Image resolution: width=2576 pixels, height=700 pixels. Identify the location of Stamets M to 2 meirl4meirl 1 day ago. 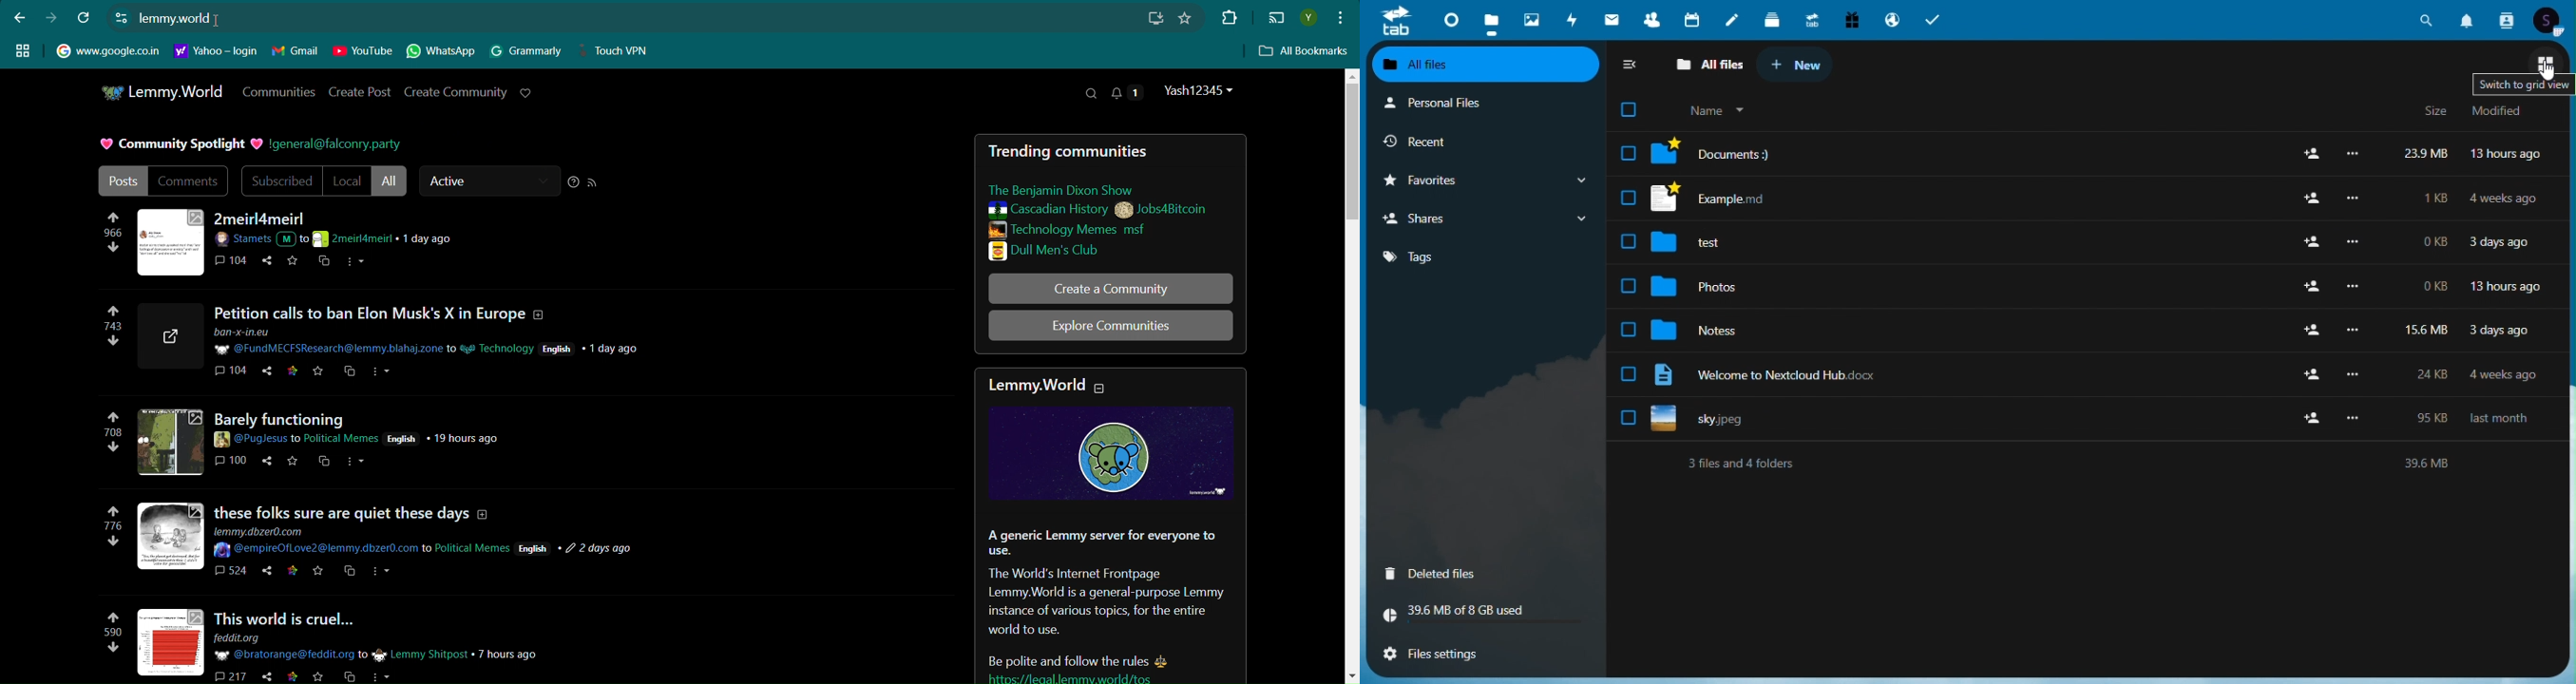
(341, 239).